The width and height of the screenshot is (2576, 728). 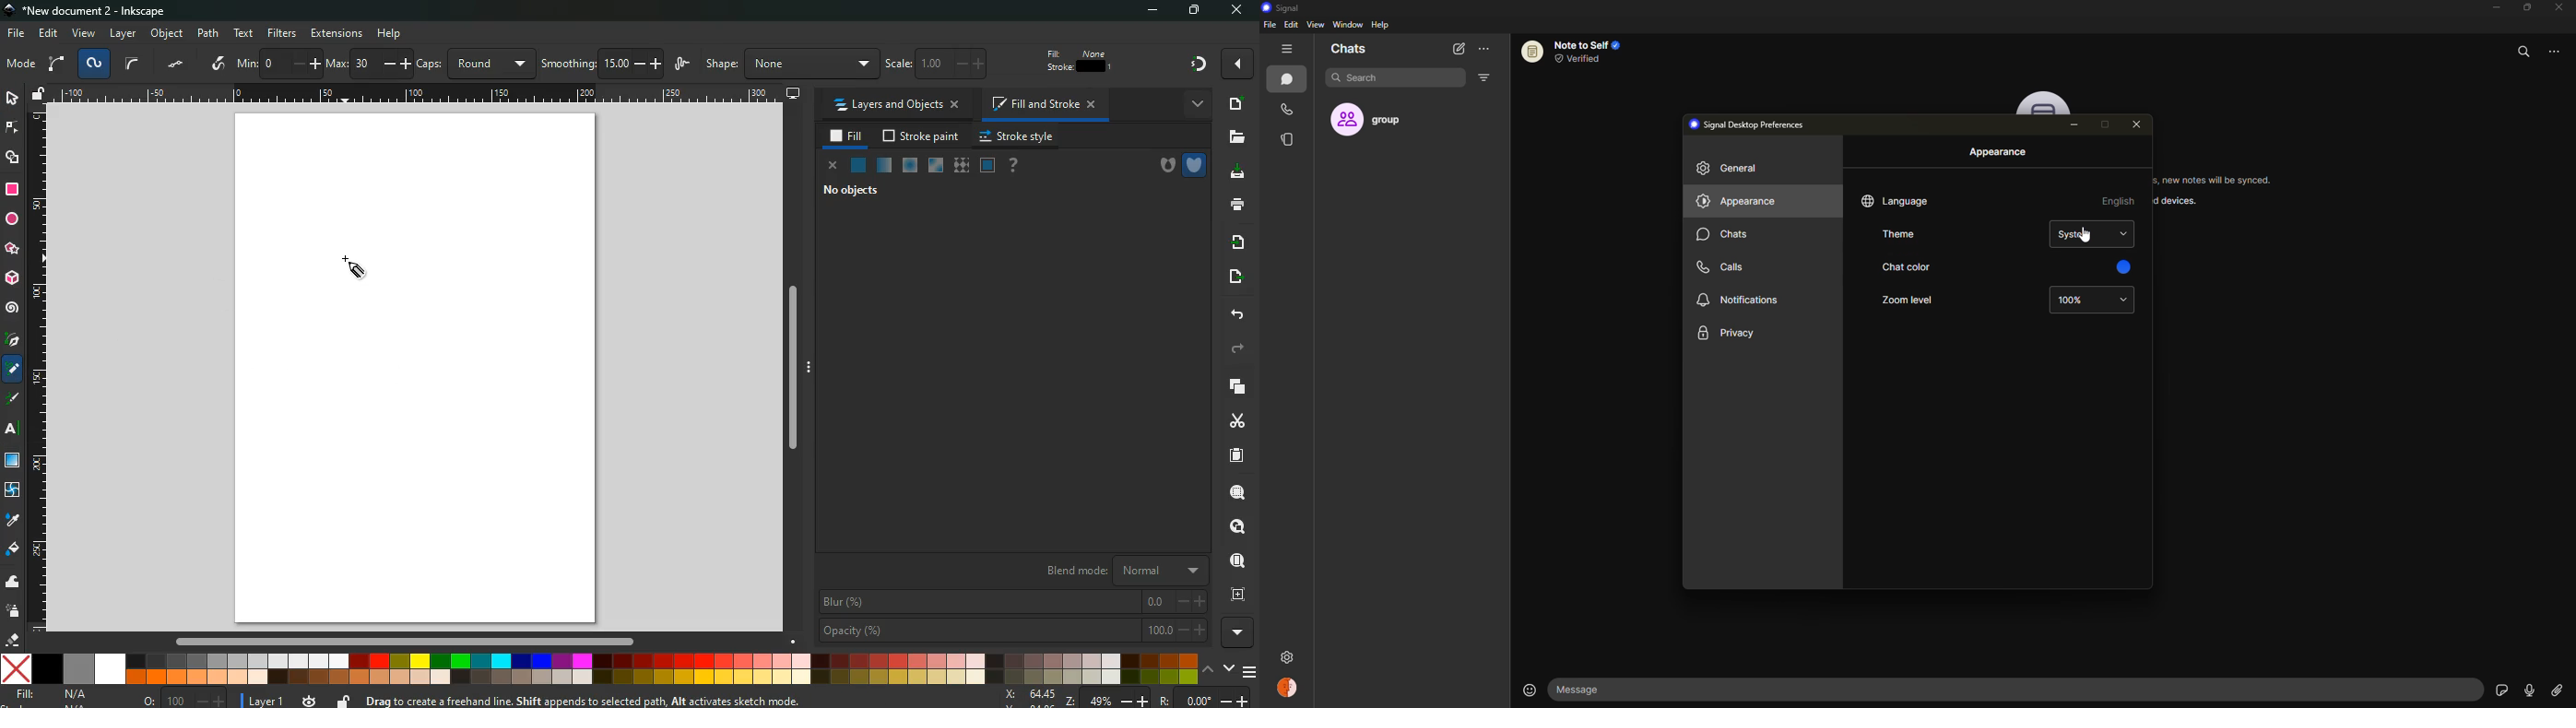 I want to click on opacity, so click(x=883, y=164).